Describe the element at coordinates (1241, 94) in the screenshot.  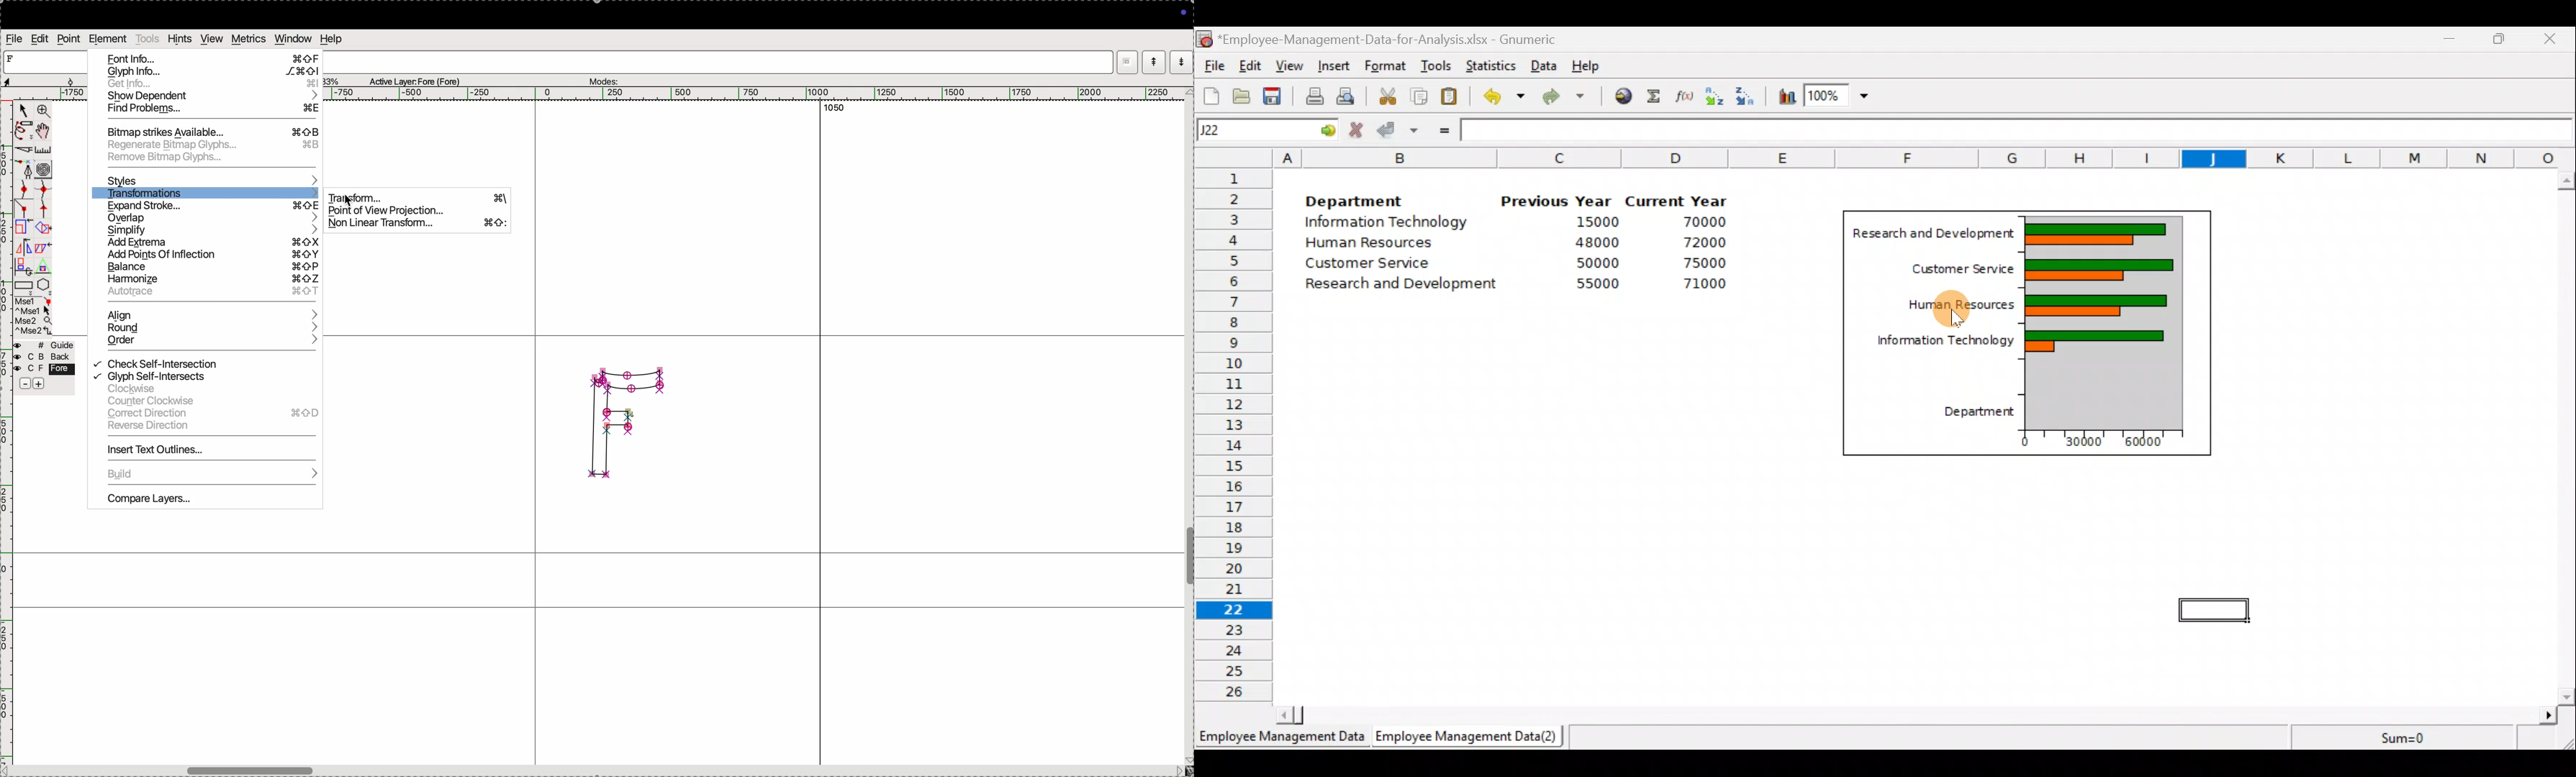
I see `Open a file` at that location.